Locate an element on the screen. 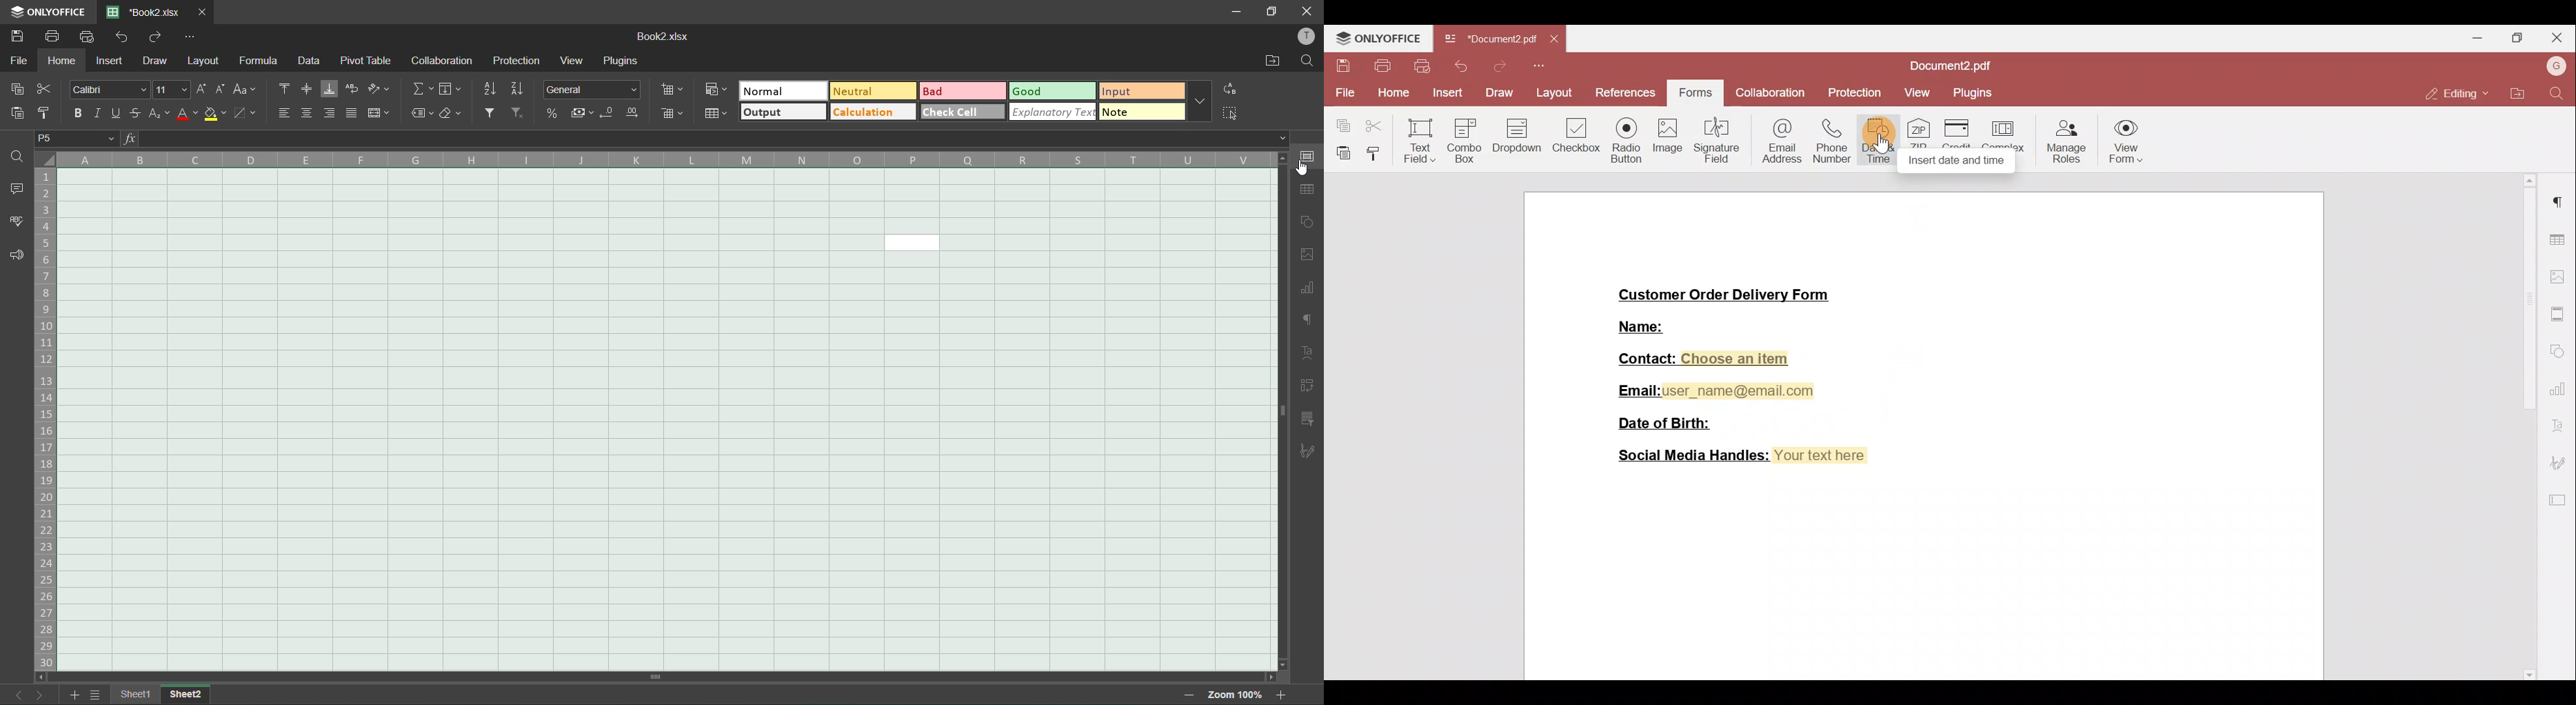  print is located at coordinates (57, 38).